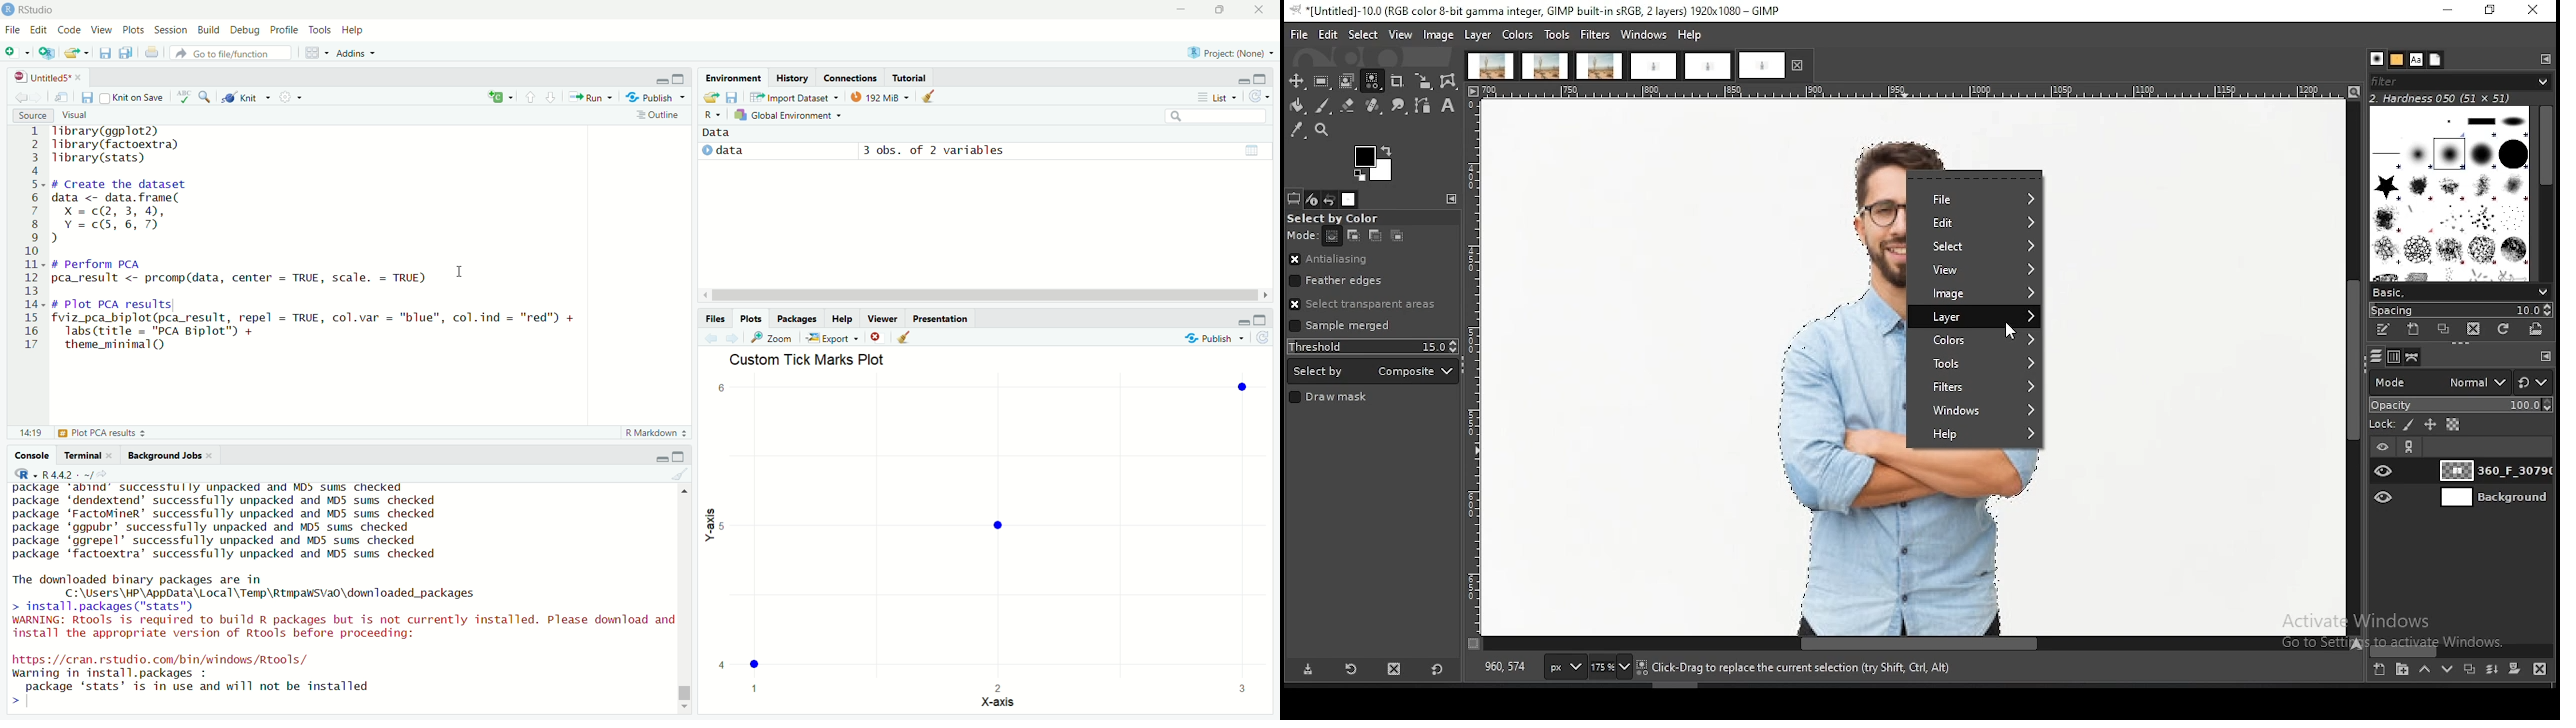 The image size is (2576, 728). I want to click on Maximize, so click(1218, 10).